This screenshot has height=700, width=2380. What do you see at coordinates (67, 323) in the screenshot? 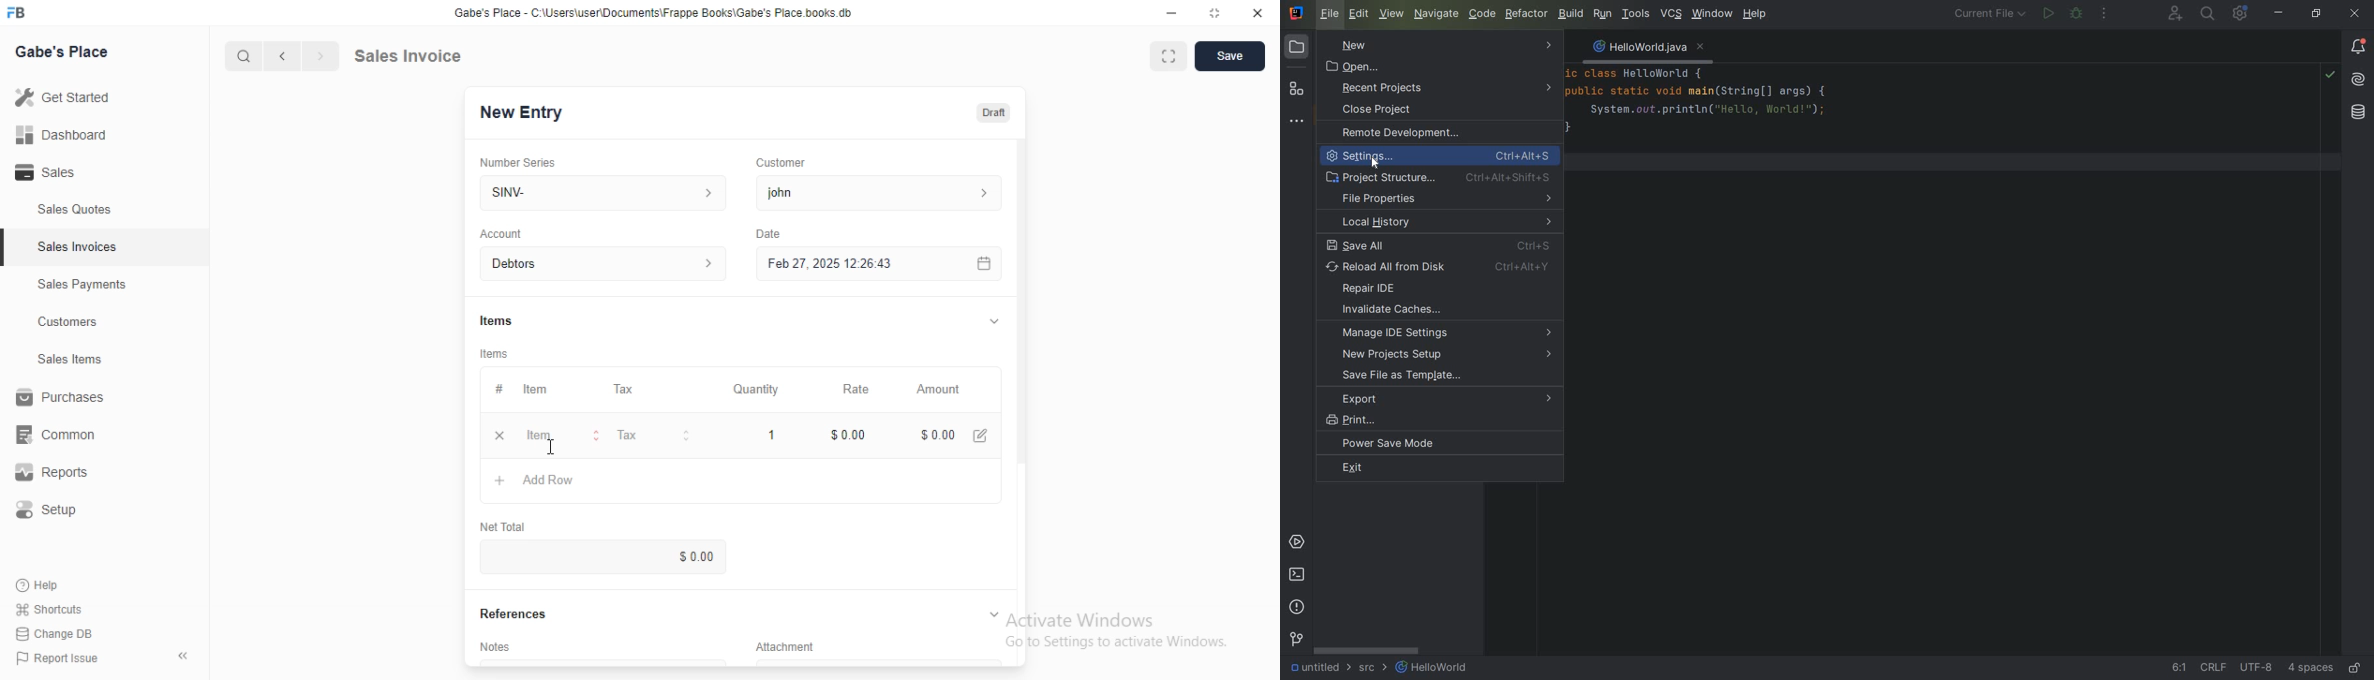
I see `Customers` at bounding box center [67, 323].